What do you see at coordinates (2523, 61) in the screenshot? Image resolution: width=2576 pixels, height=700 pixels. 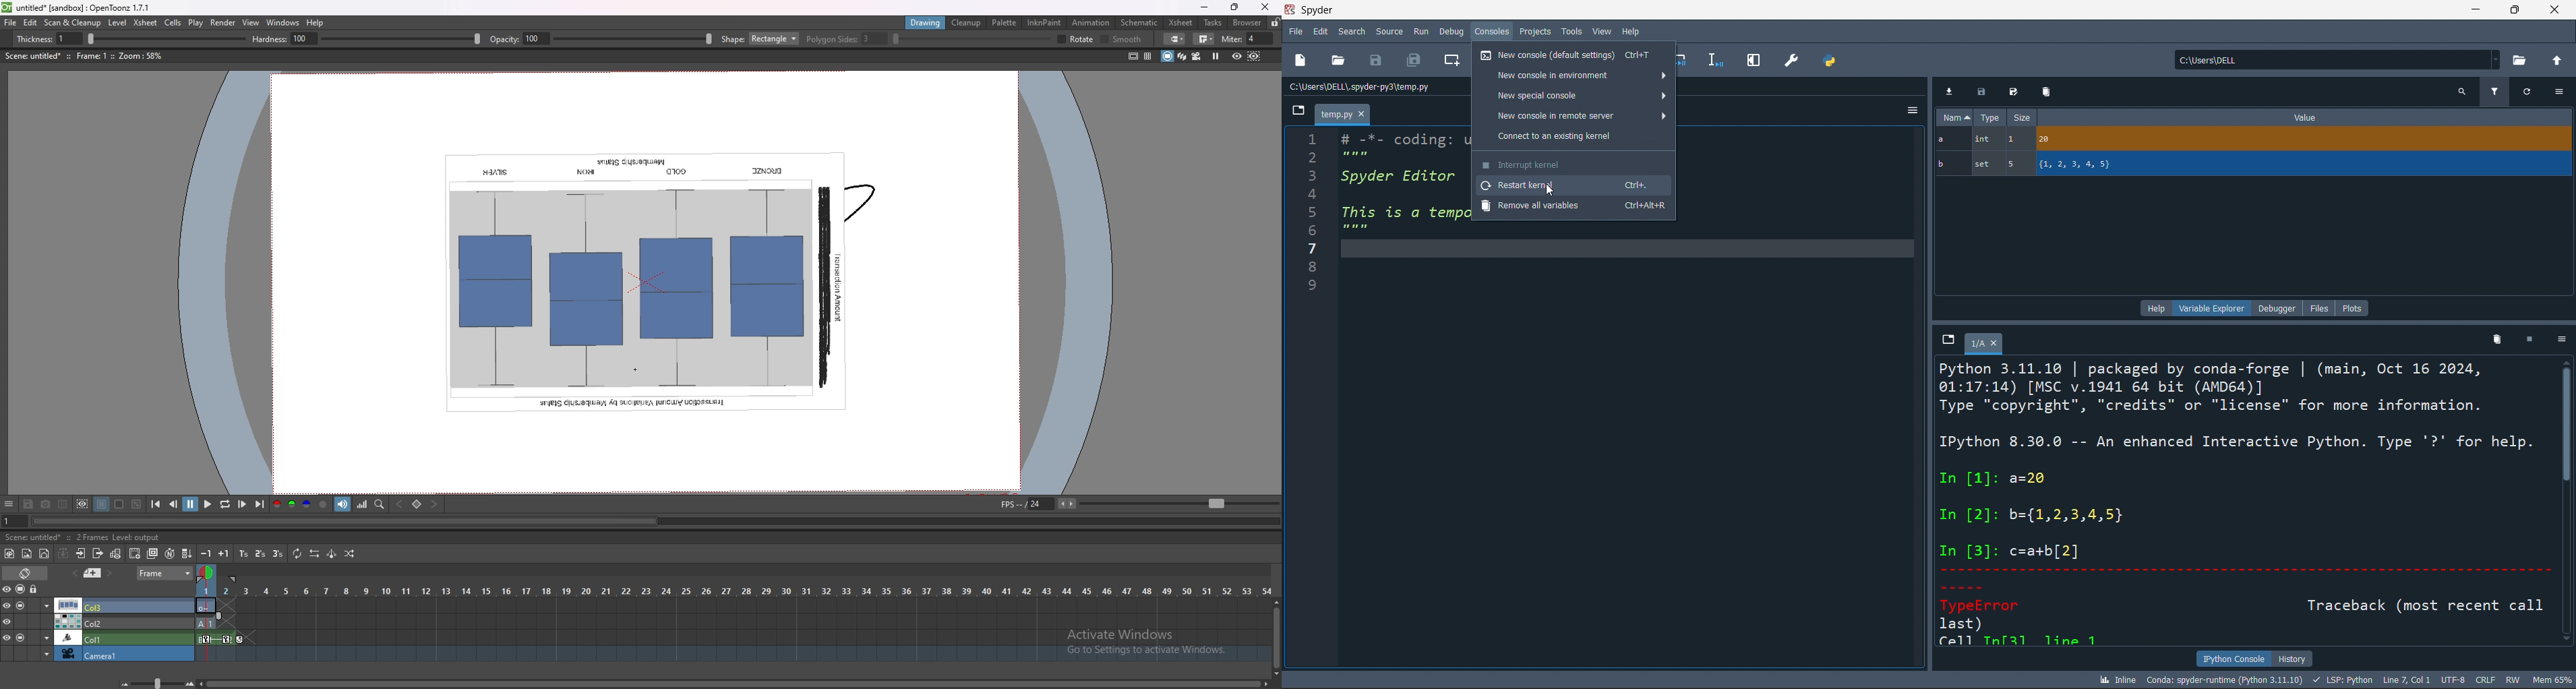 I see `open directory` at bounding box center [2523, 61].